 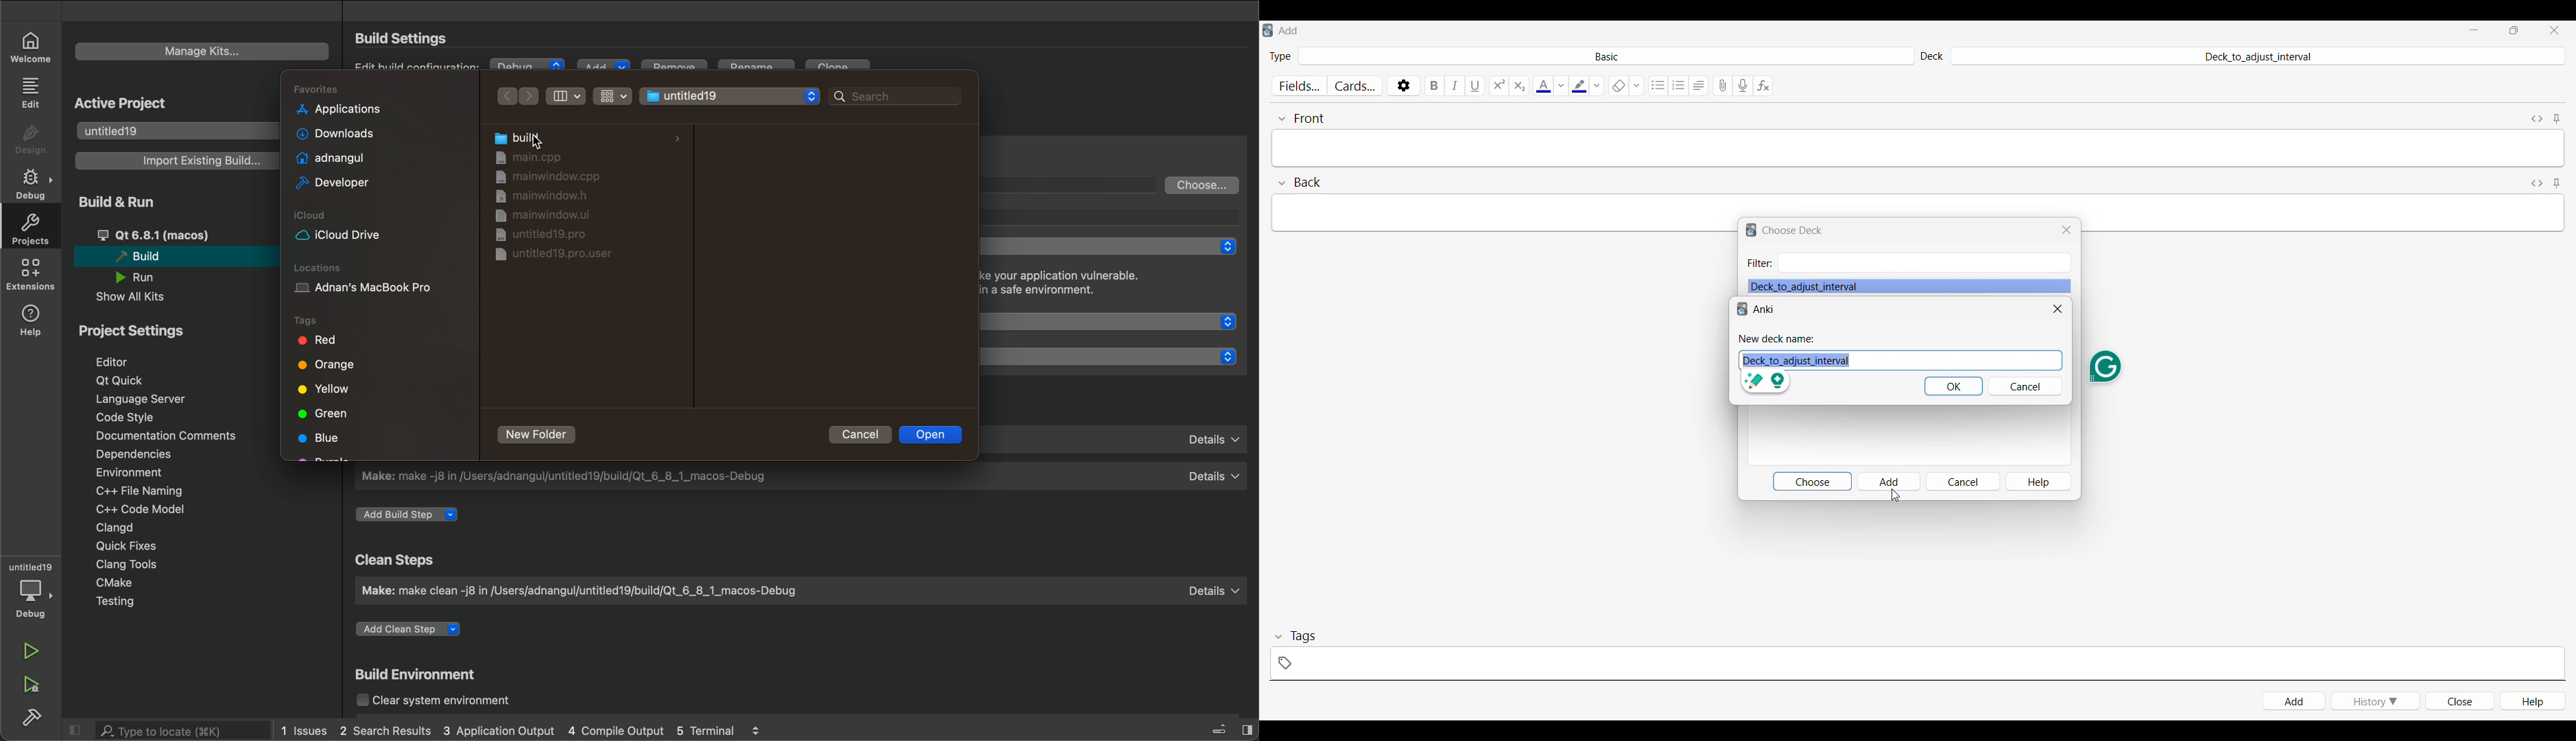 What do you see at coordinates (1763, 86) in the screenshot?
I see `Equations` at bounding box center [1763, 86].